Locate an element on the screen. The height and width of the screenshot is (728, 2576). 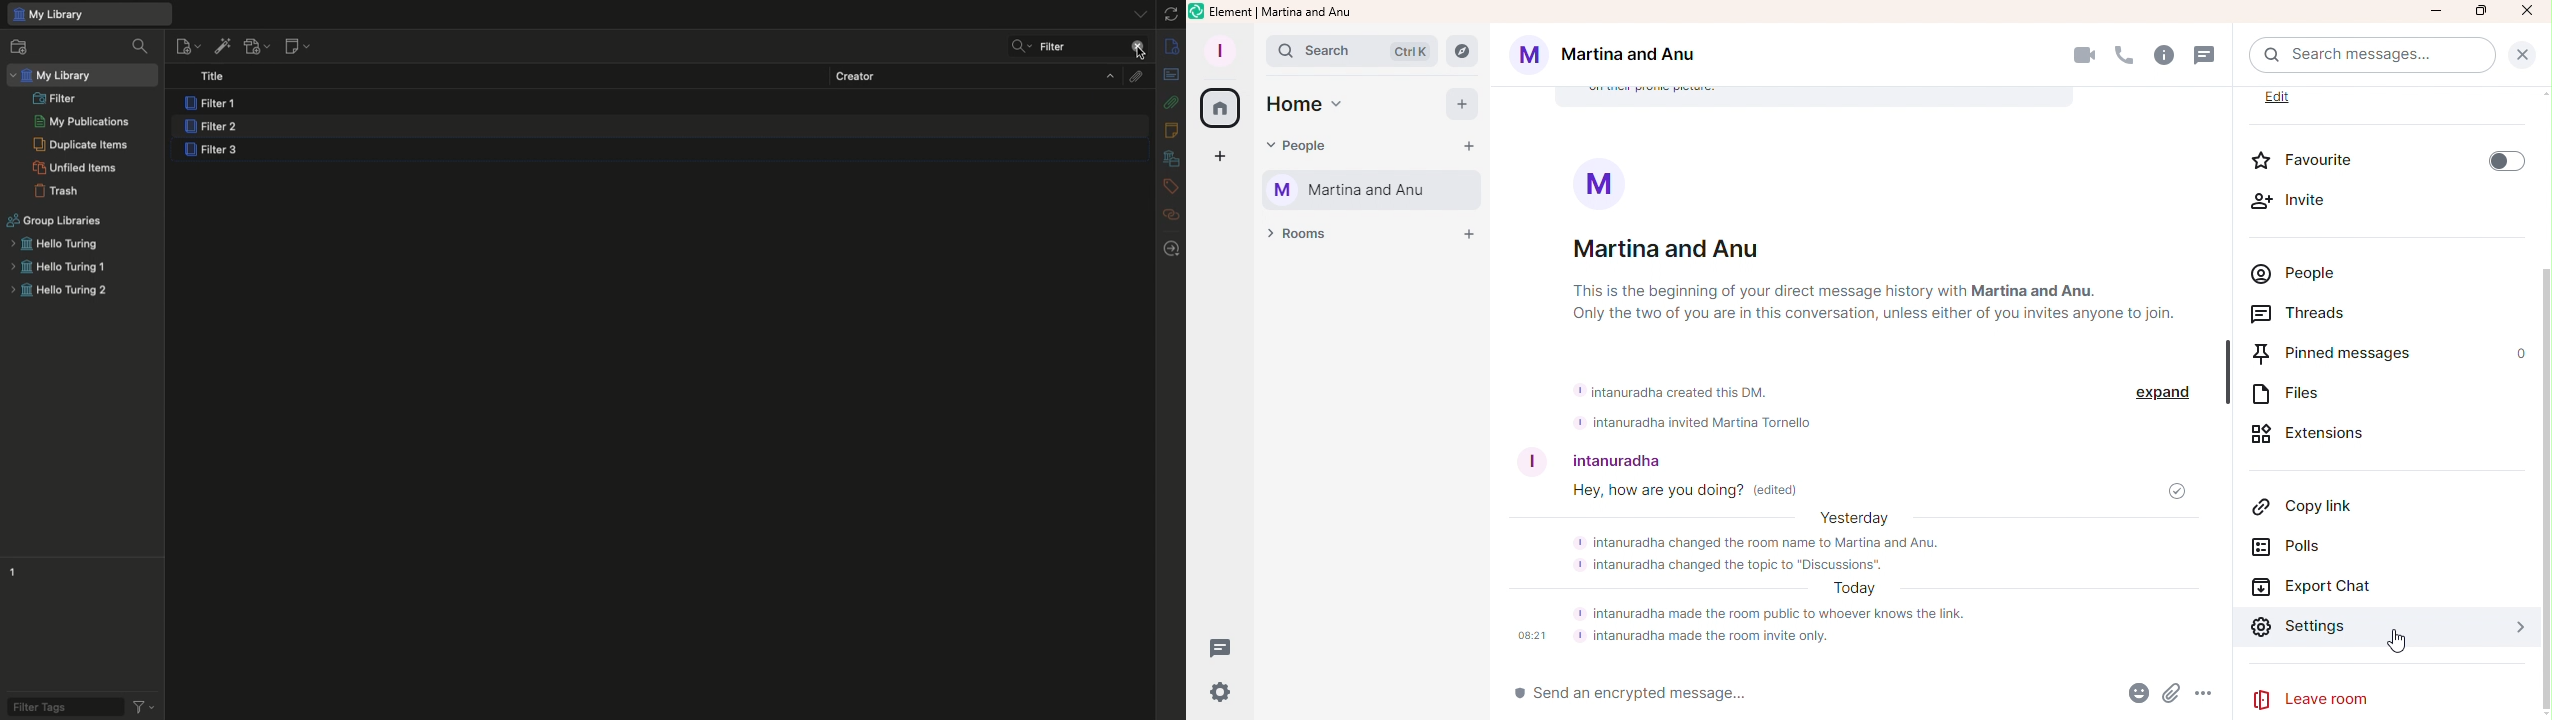
Search bar is located at coordinates (2375, 55).